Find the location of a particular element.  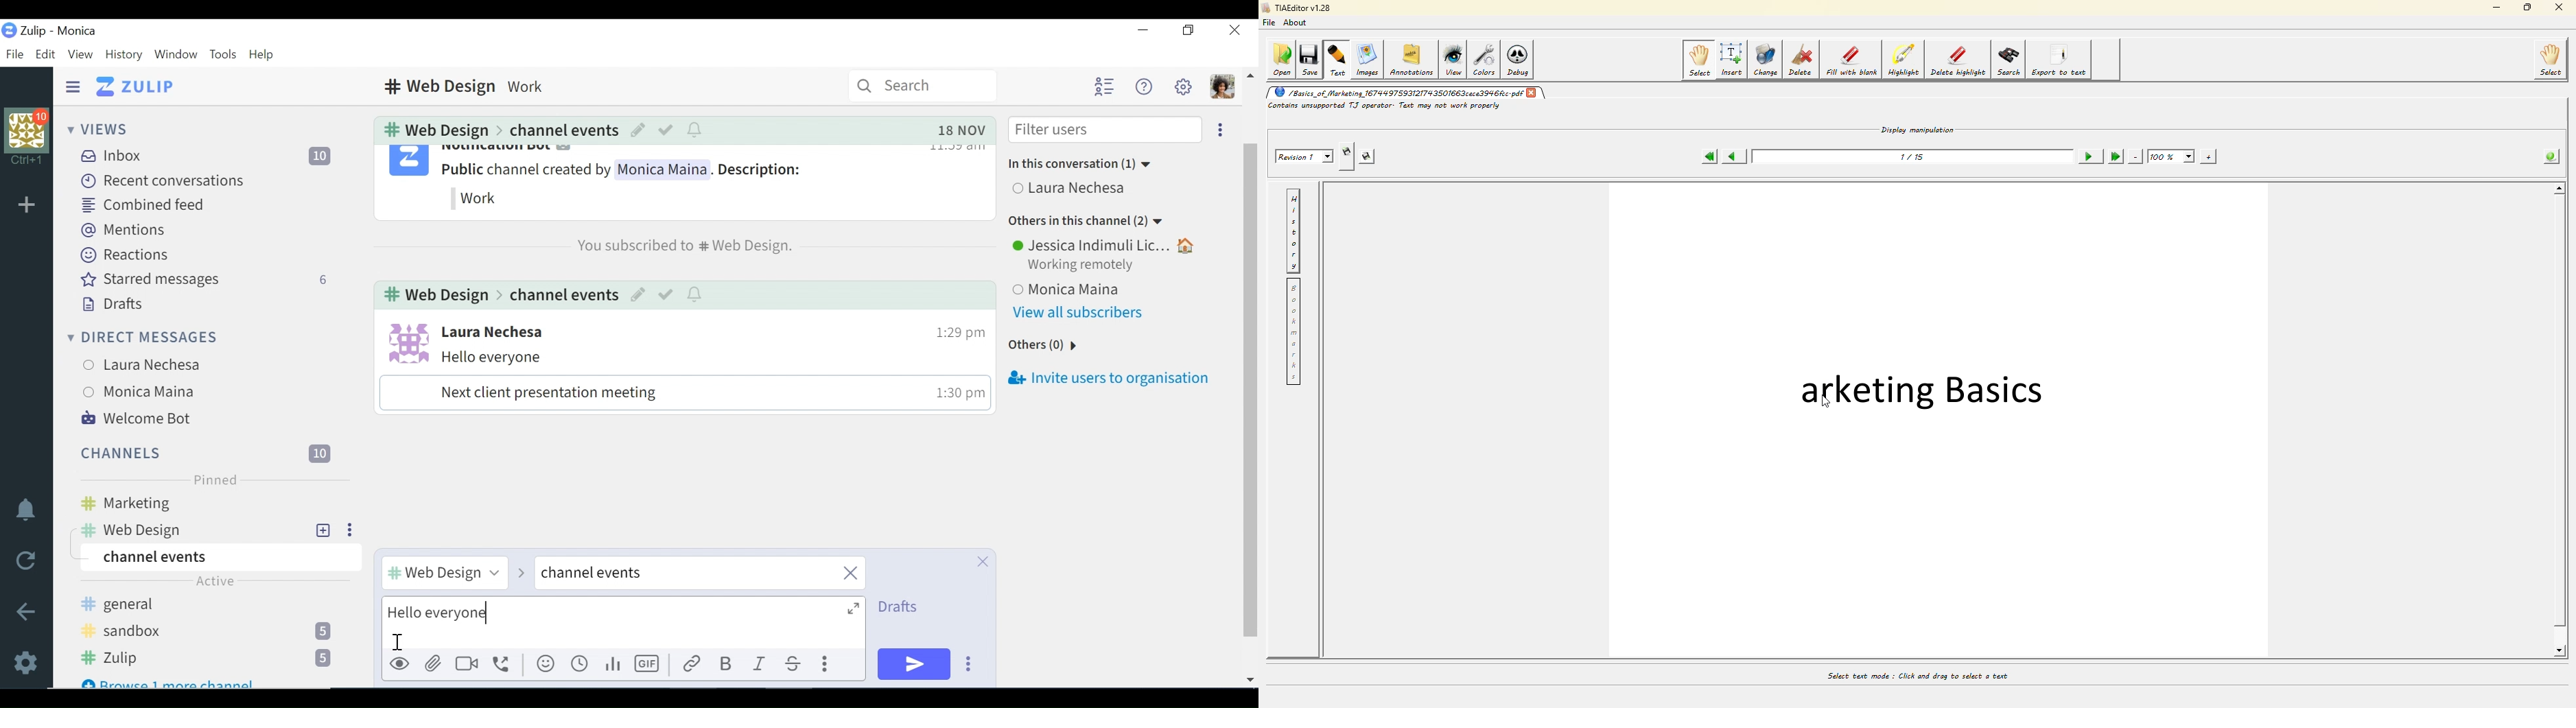

Compose actions is located at coordinates (827, 665).